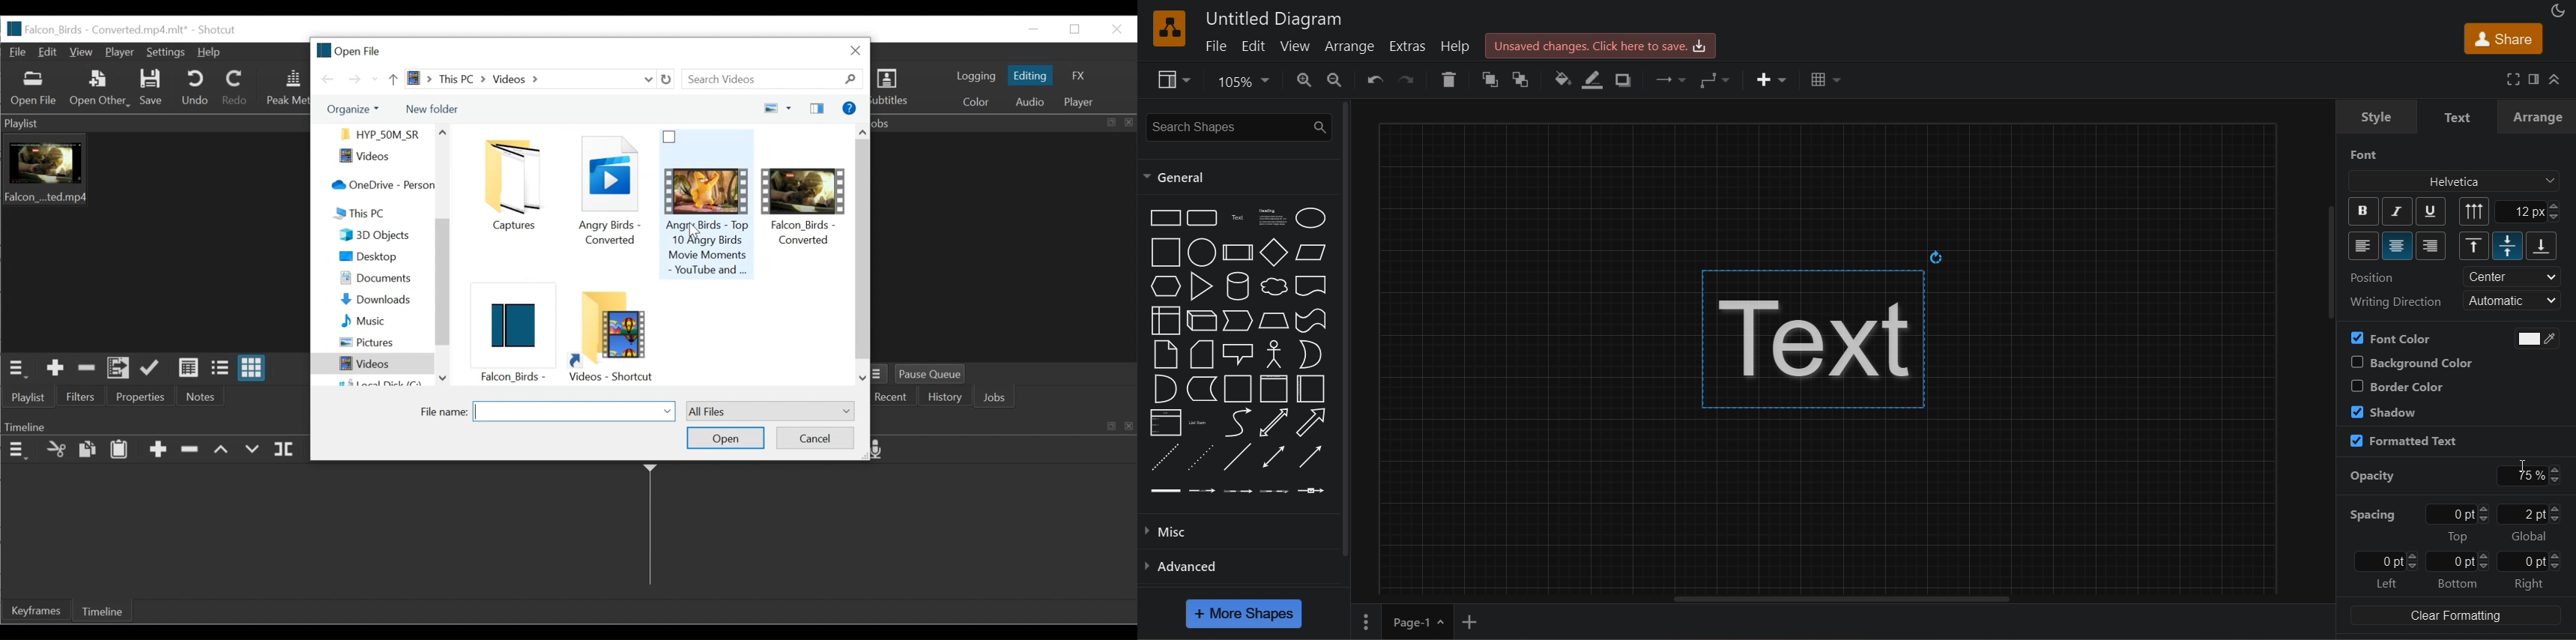 This screenshot has height=644, width=2576. What do you see at coordinates (2334, 266) in the screenshot?
I see `vertical scroll bar` at bounding box center [2334, 266].